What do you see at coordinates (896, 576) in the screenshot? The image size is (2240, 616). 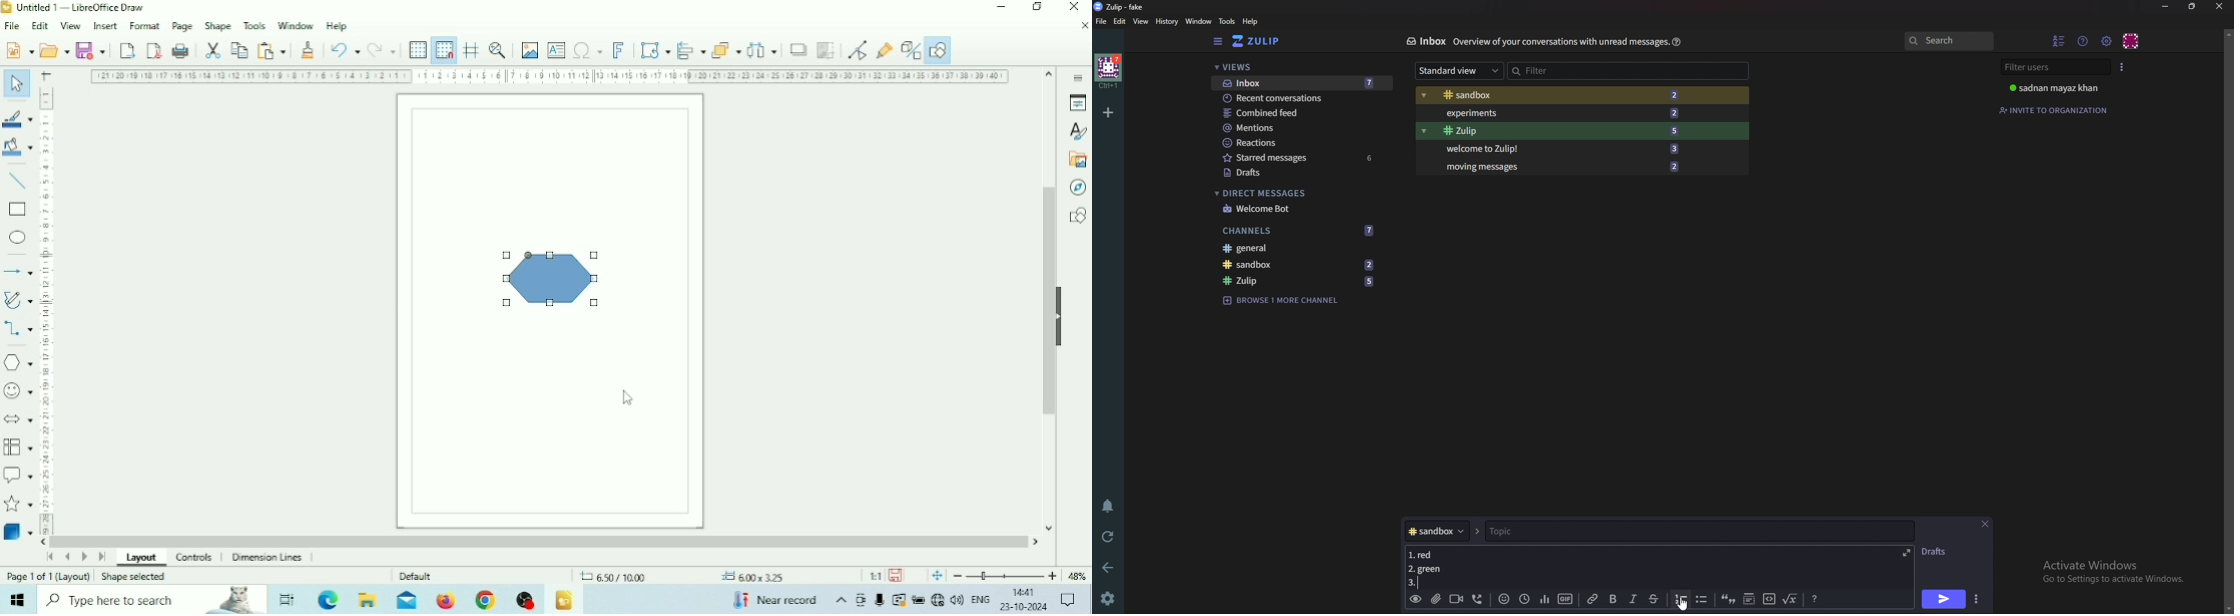 I see `Save` at bounding box center [896, 576].